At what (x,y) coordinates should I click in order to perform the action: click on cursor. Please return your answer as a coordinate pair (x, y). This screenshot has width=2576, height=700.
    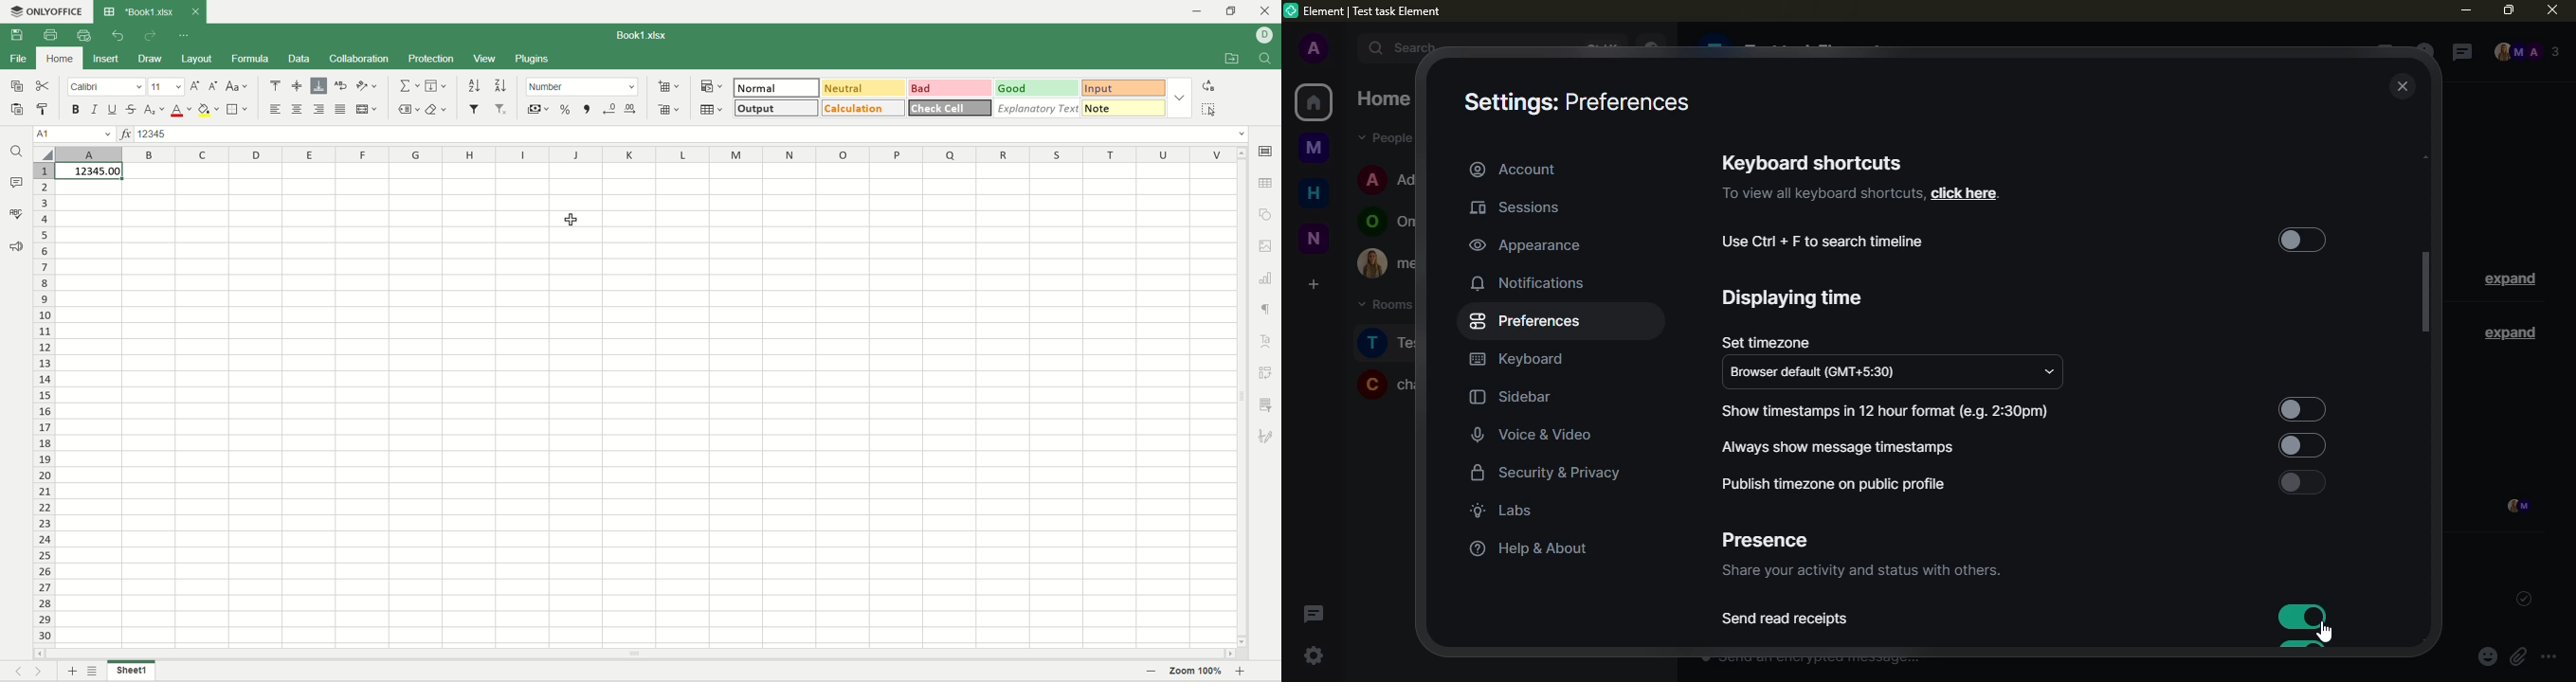
    Looking at the image, I should click on (574, 220).